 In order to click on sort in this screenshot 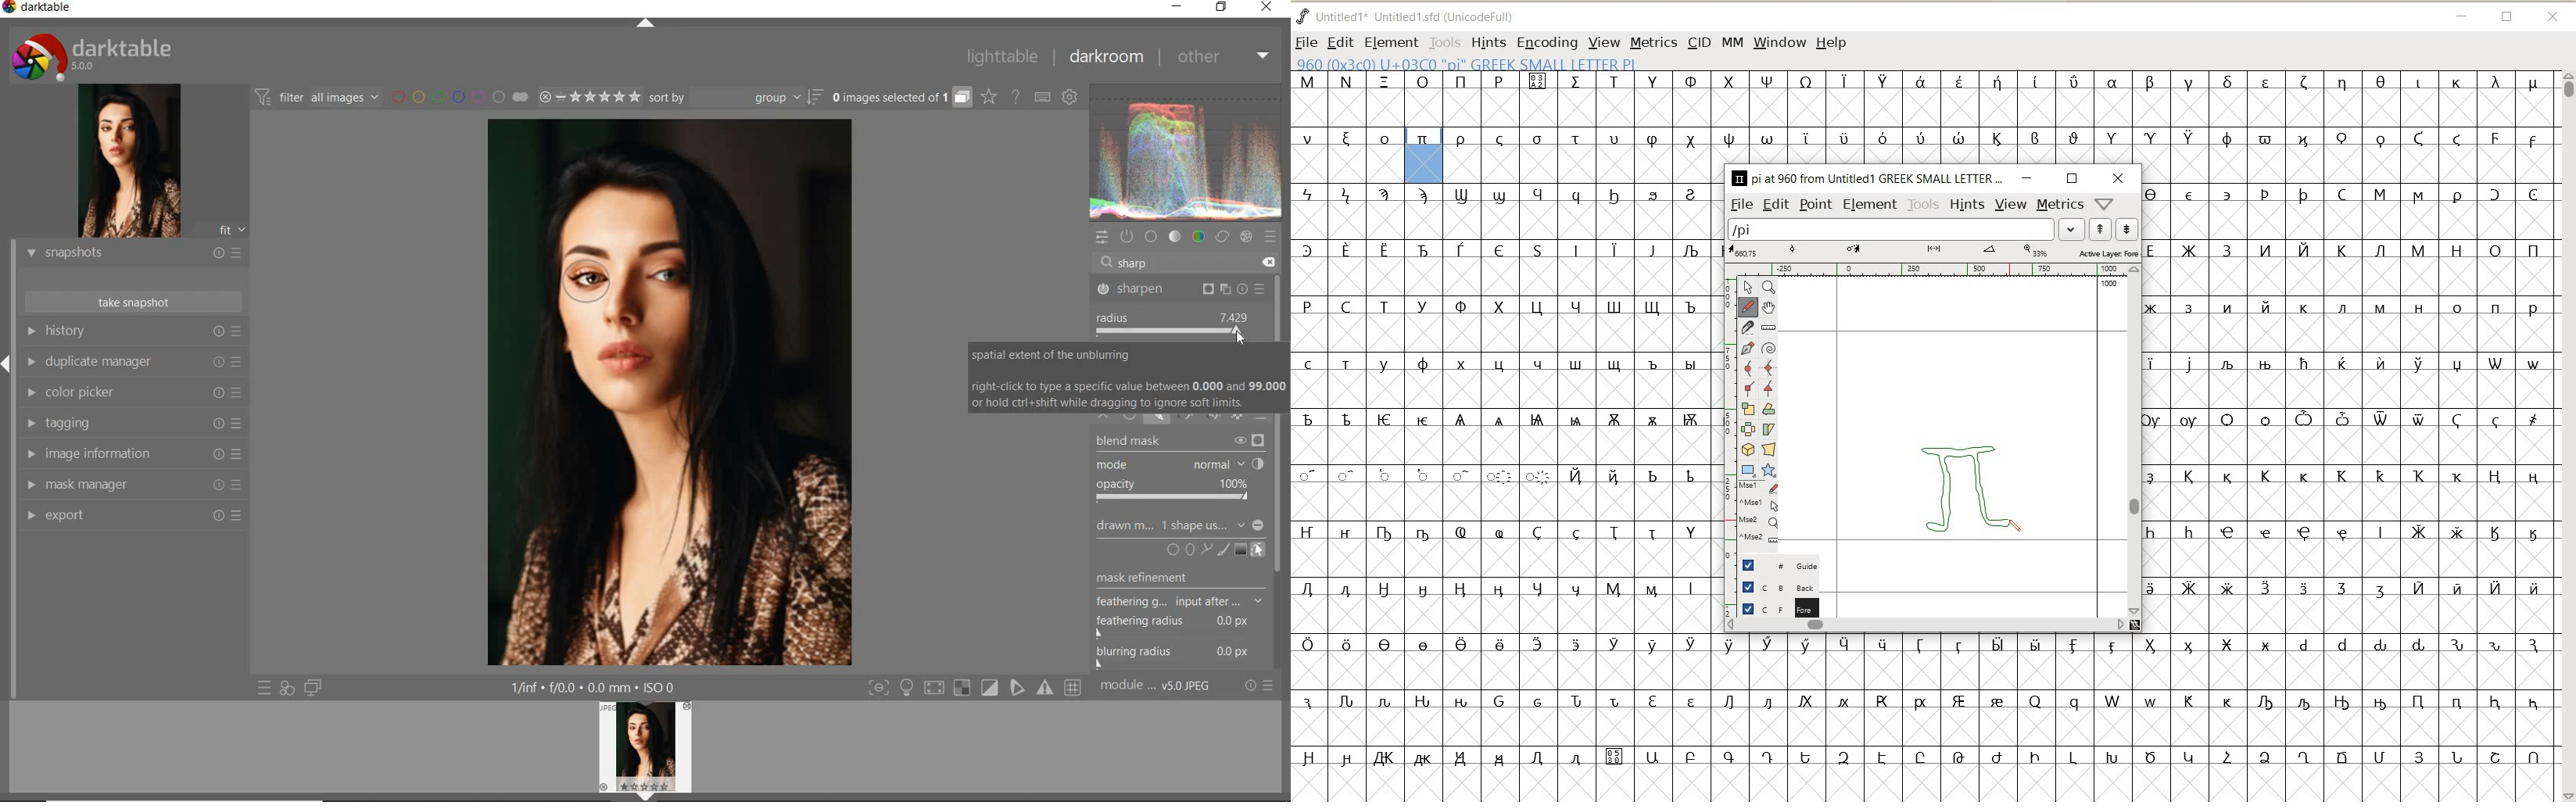, I will do `click(736, 97)`.